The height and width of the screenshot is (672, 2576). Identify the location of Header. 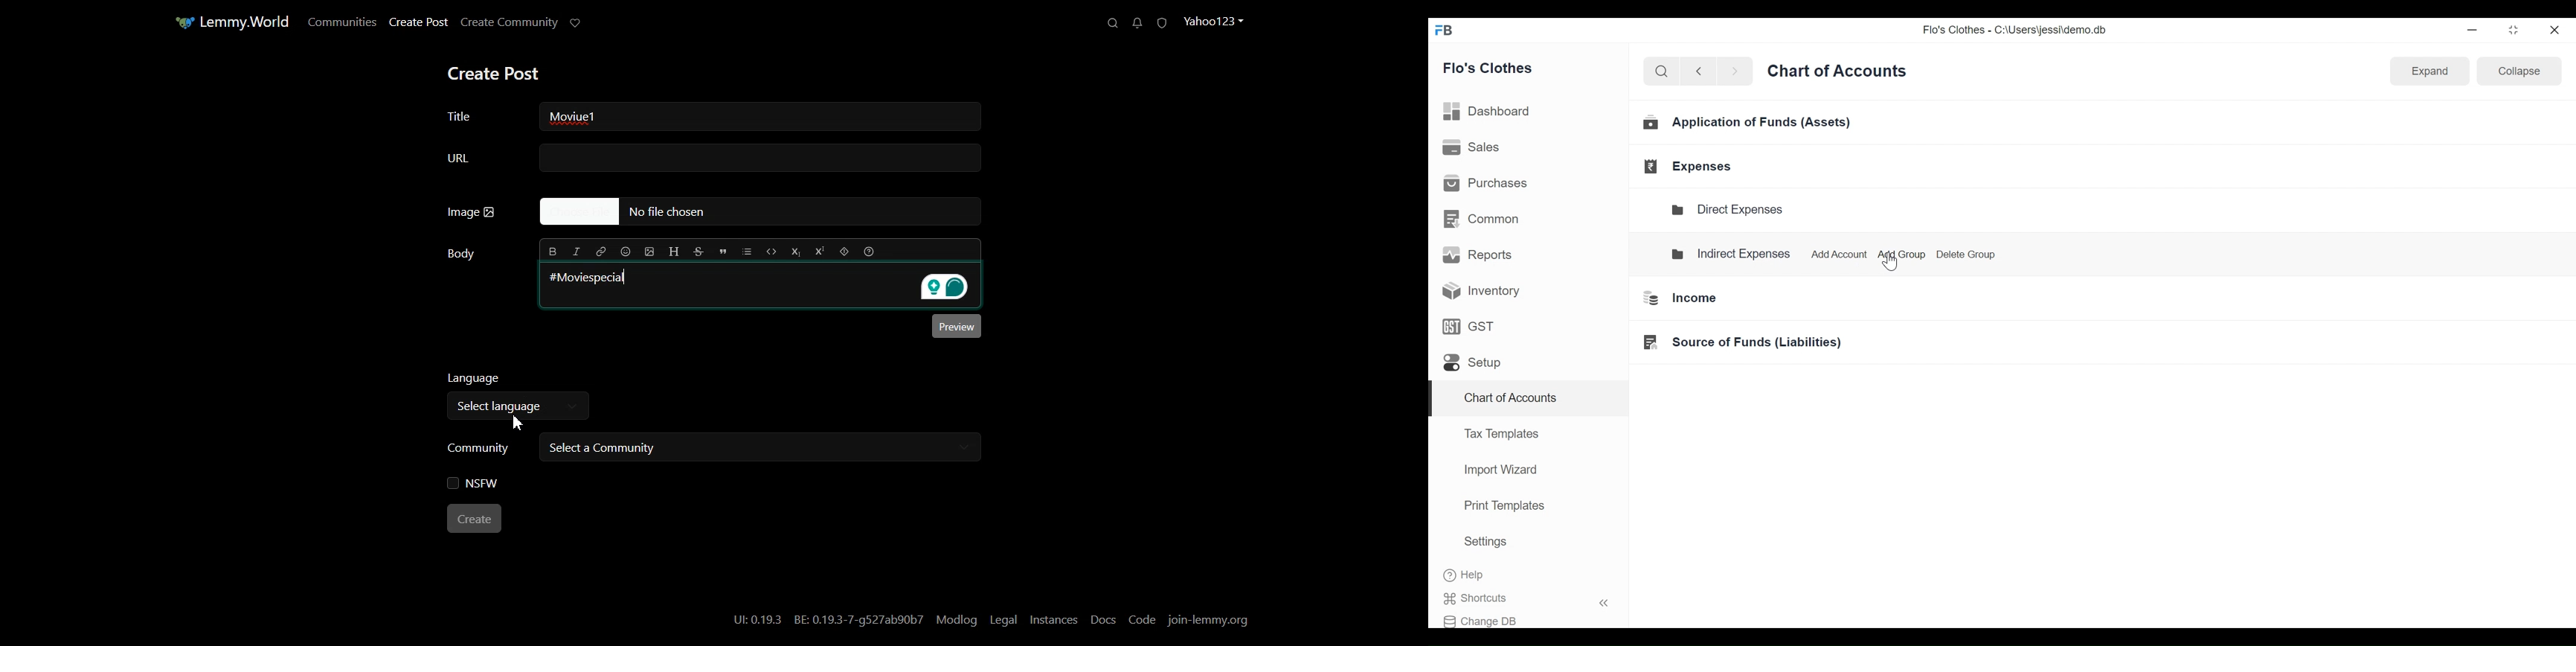
(674, 252).